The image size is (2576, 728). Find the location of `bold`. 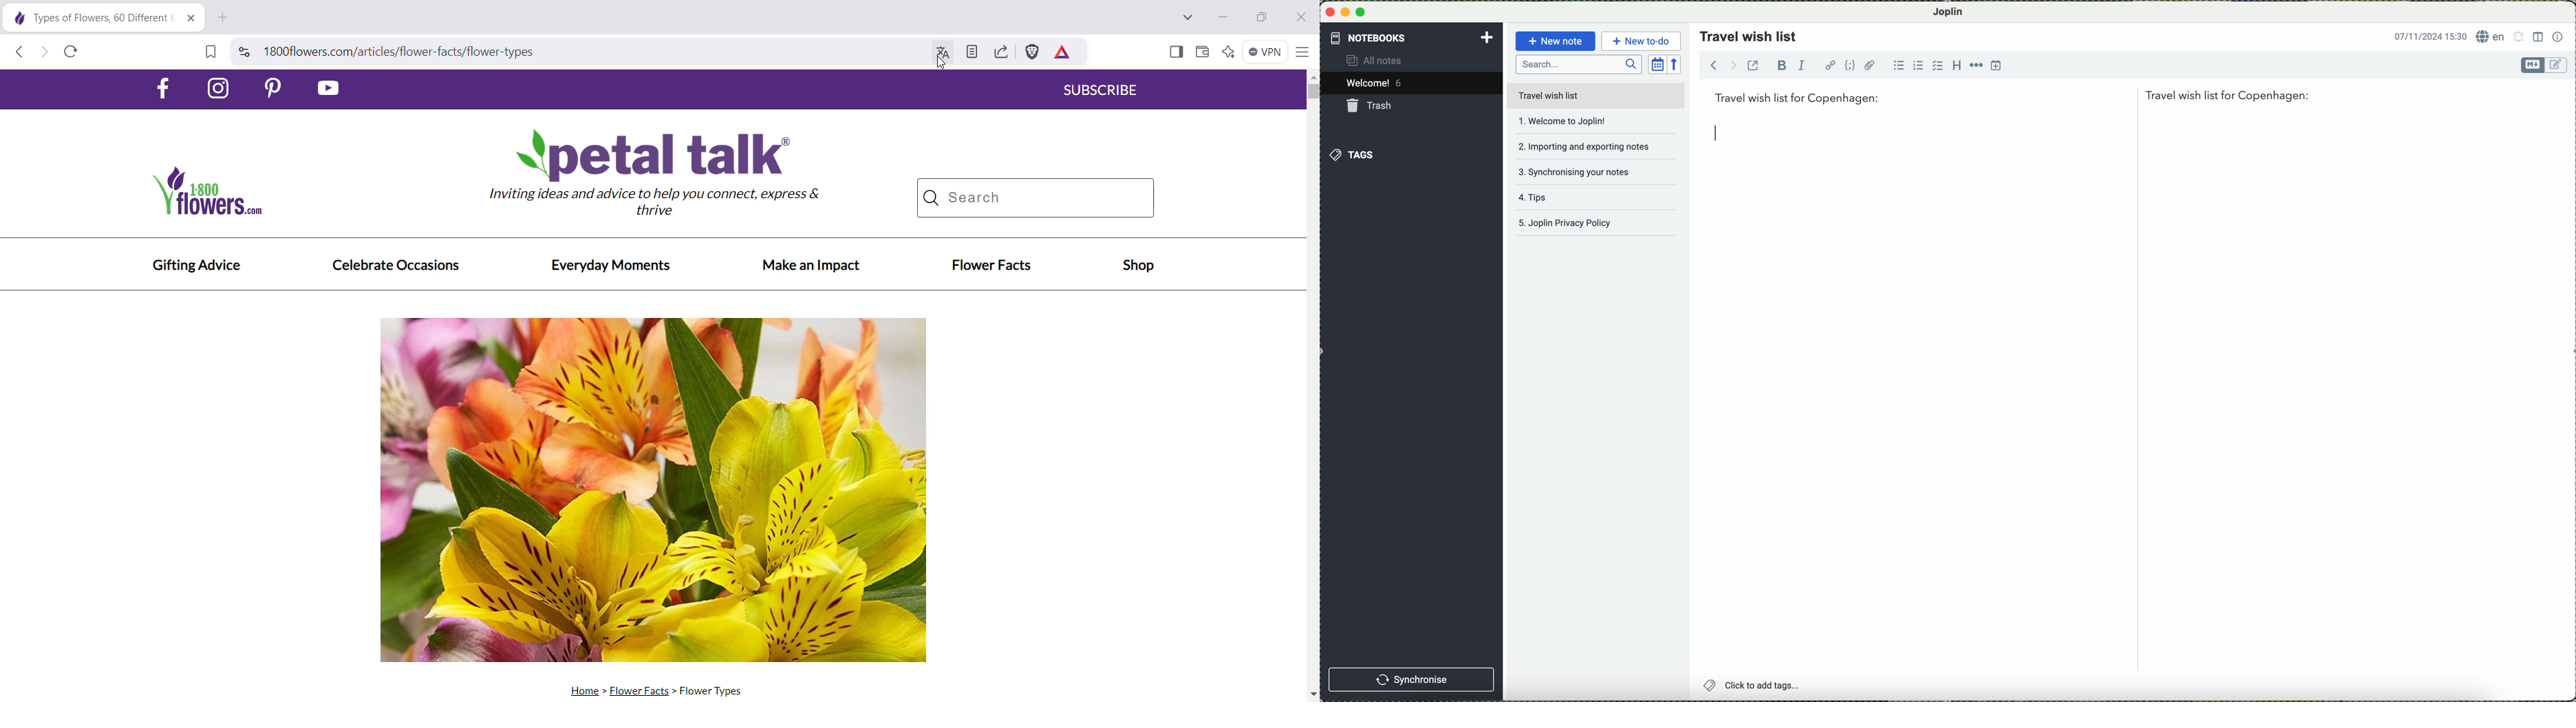

bold is located at coordinates (1782, 65).